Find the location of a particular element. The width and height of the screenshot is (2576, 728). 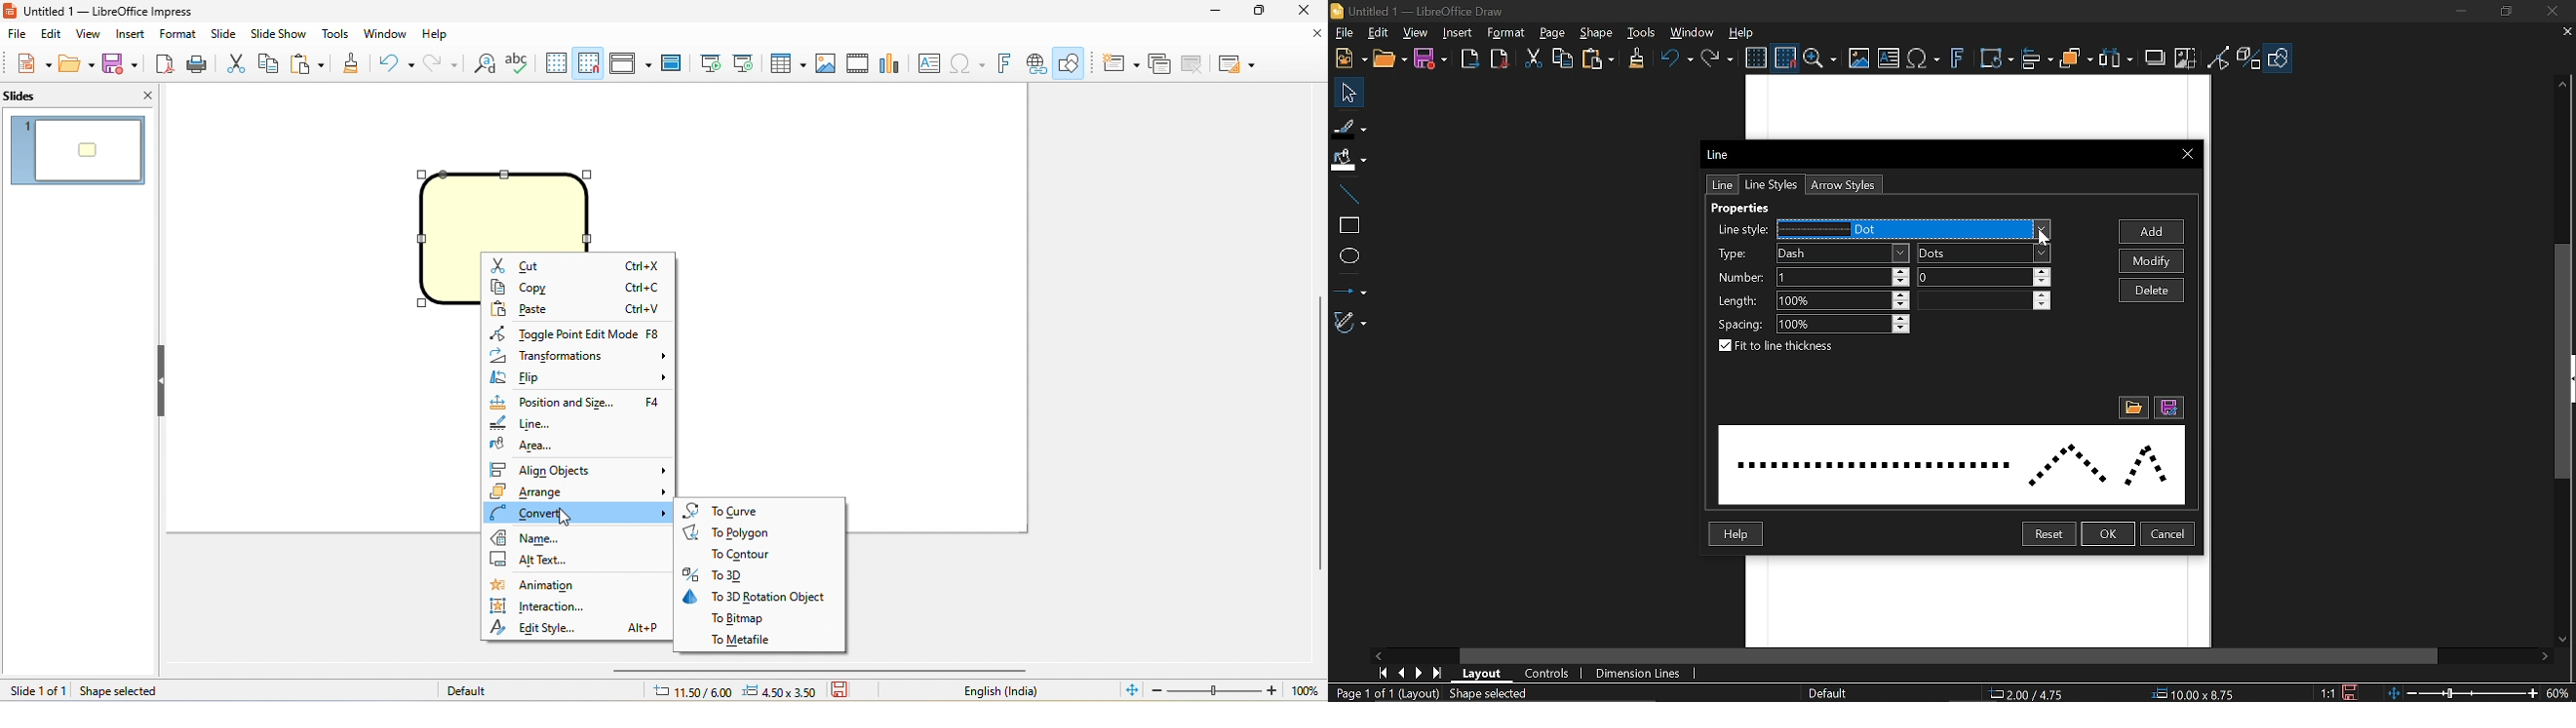

Crop is located at coordinates (2185, 58).